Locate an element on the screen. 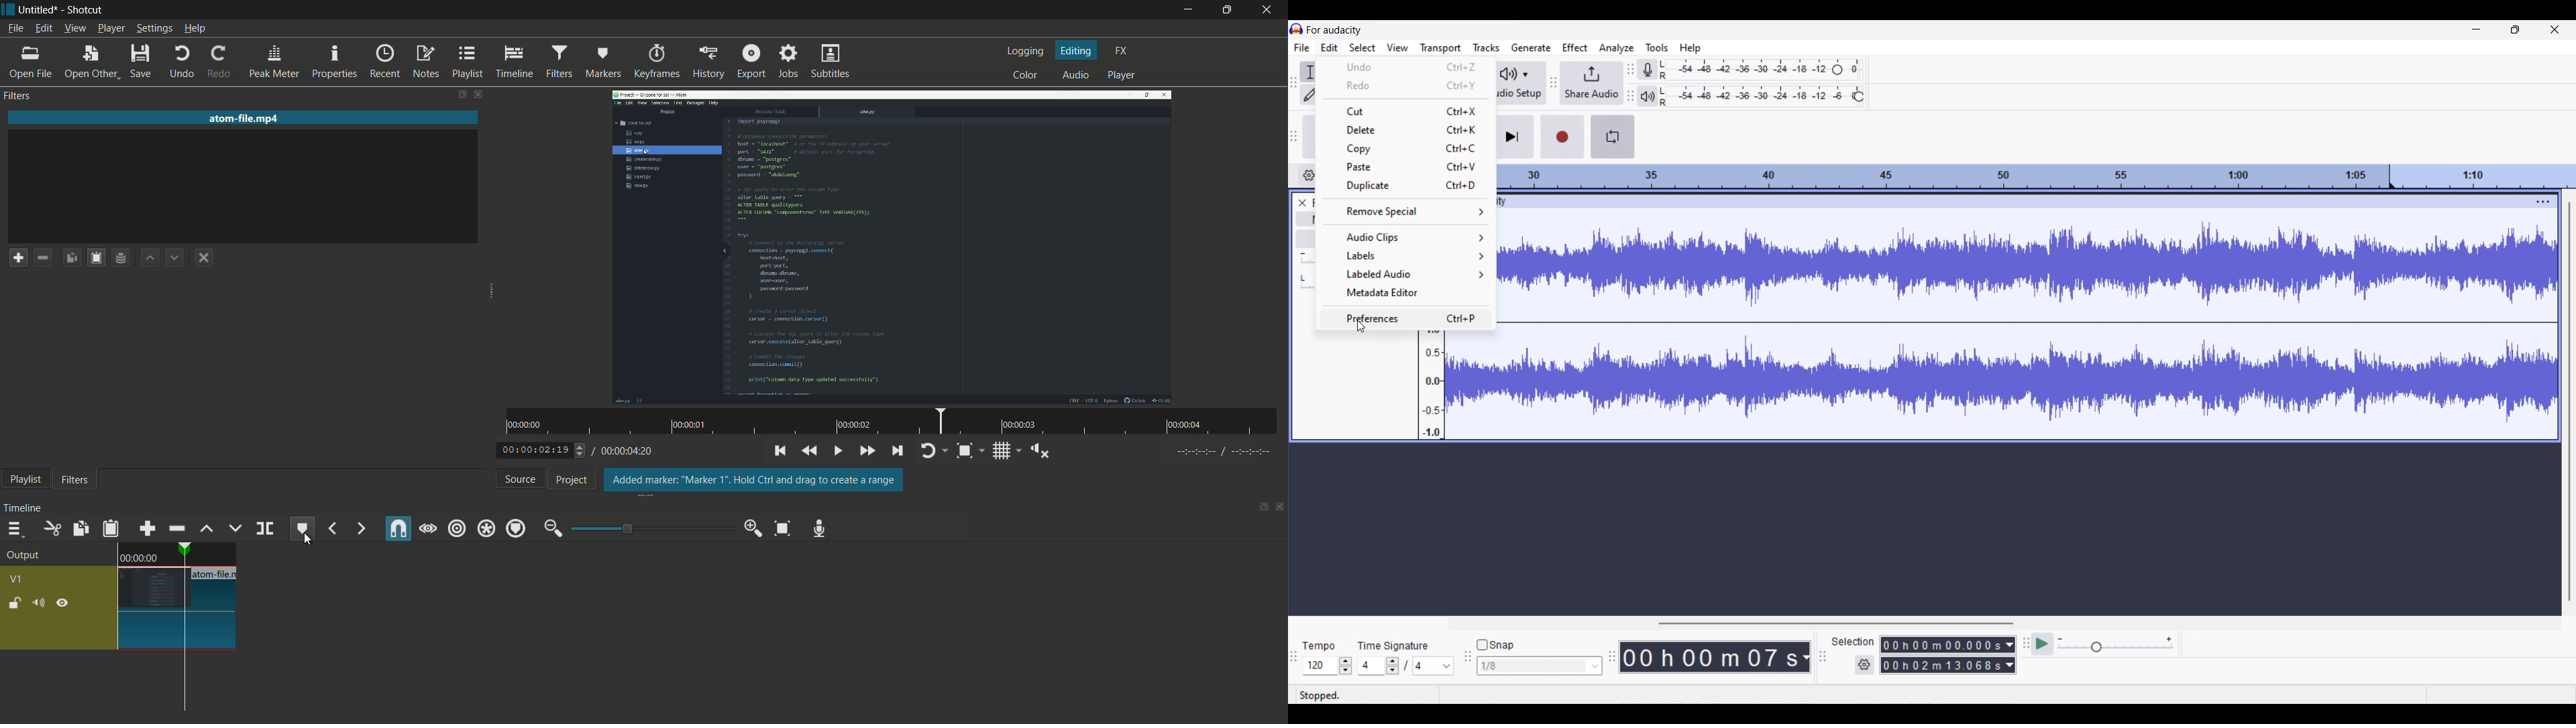 The width and height of the screenshot is (2576, 728). toggle play or pause is located at coordinates (836, 450).